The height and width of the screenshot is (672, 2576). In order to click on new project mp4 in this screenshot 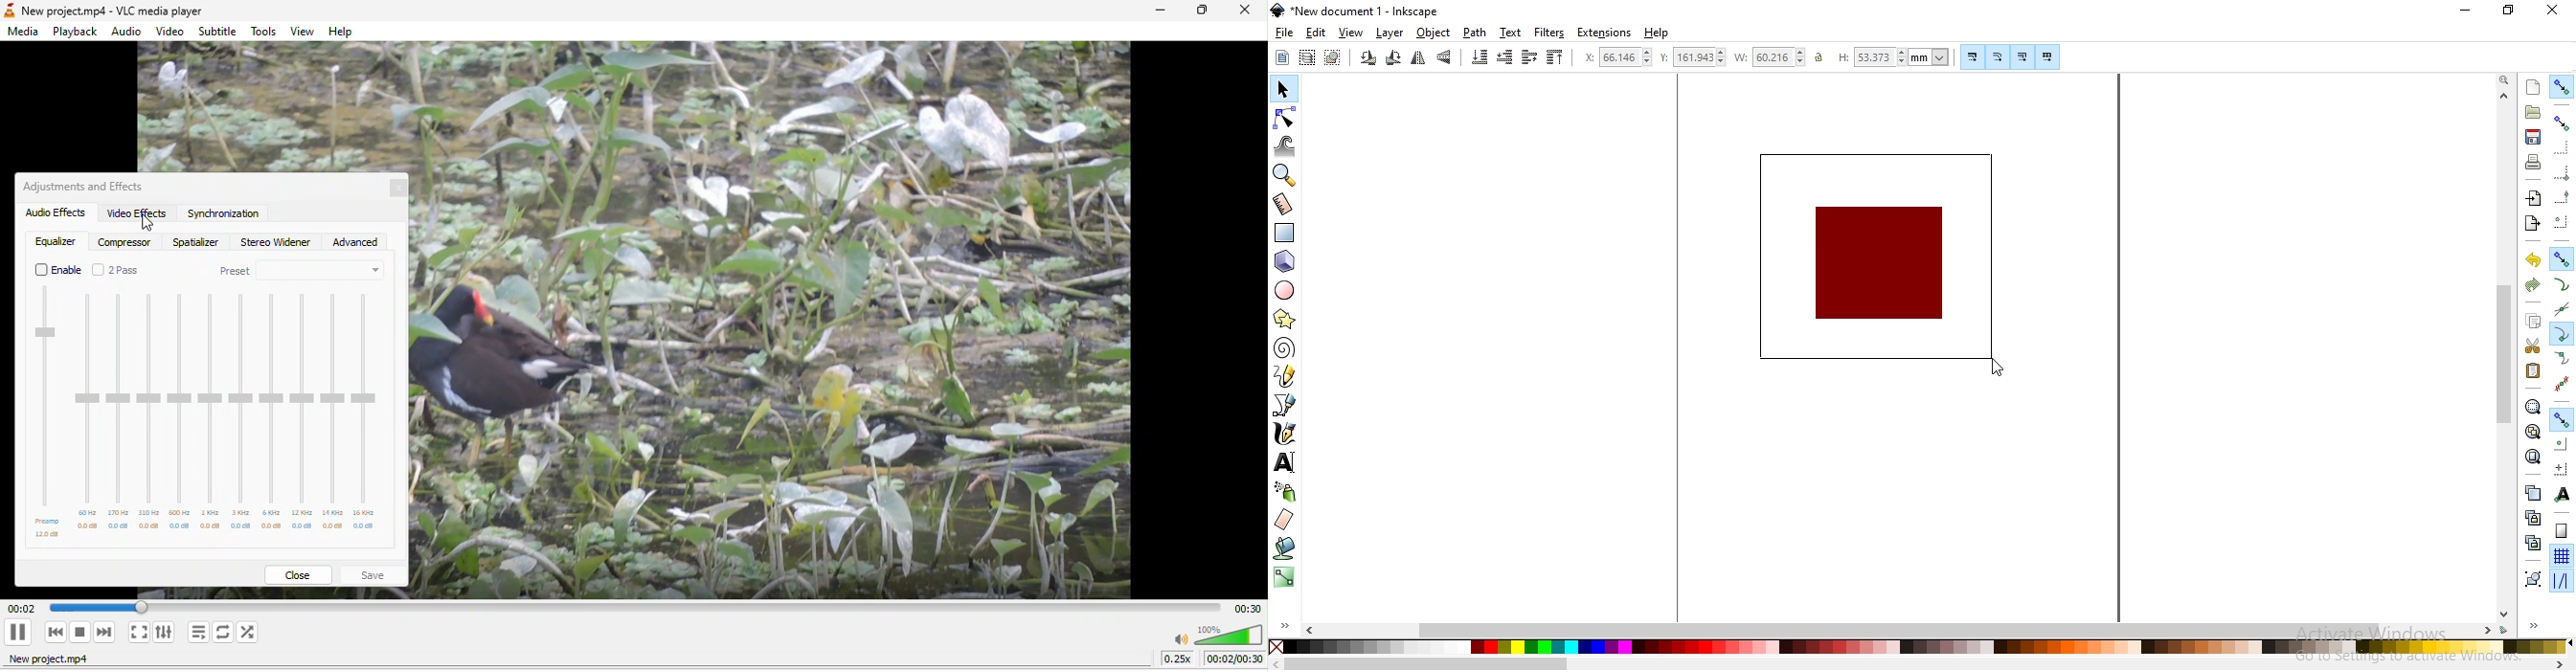, I will do `click(62, 662)`.